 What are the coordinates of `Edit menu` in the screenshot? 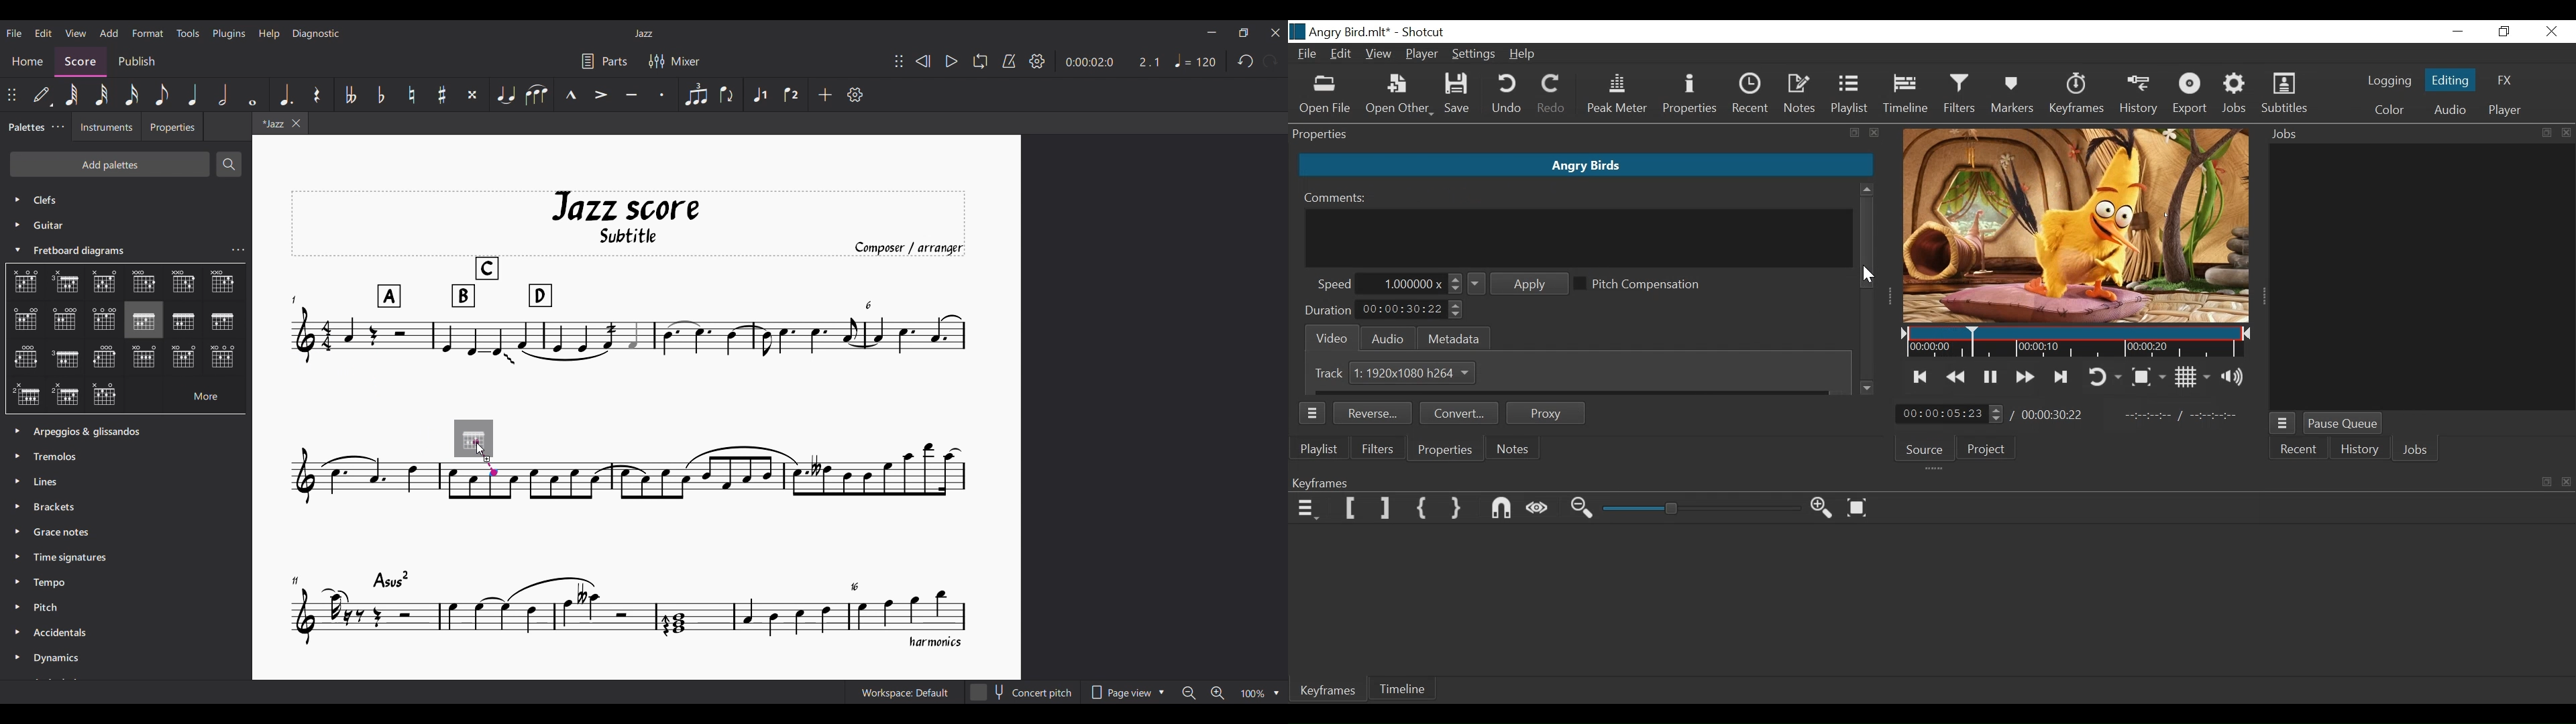 It's located at (44, 33).